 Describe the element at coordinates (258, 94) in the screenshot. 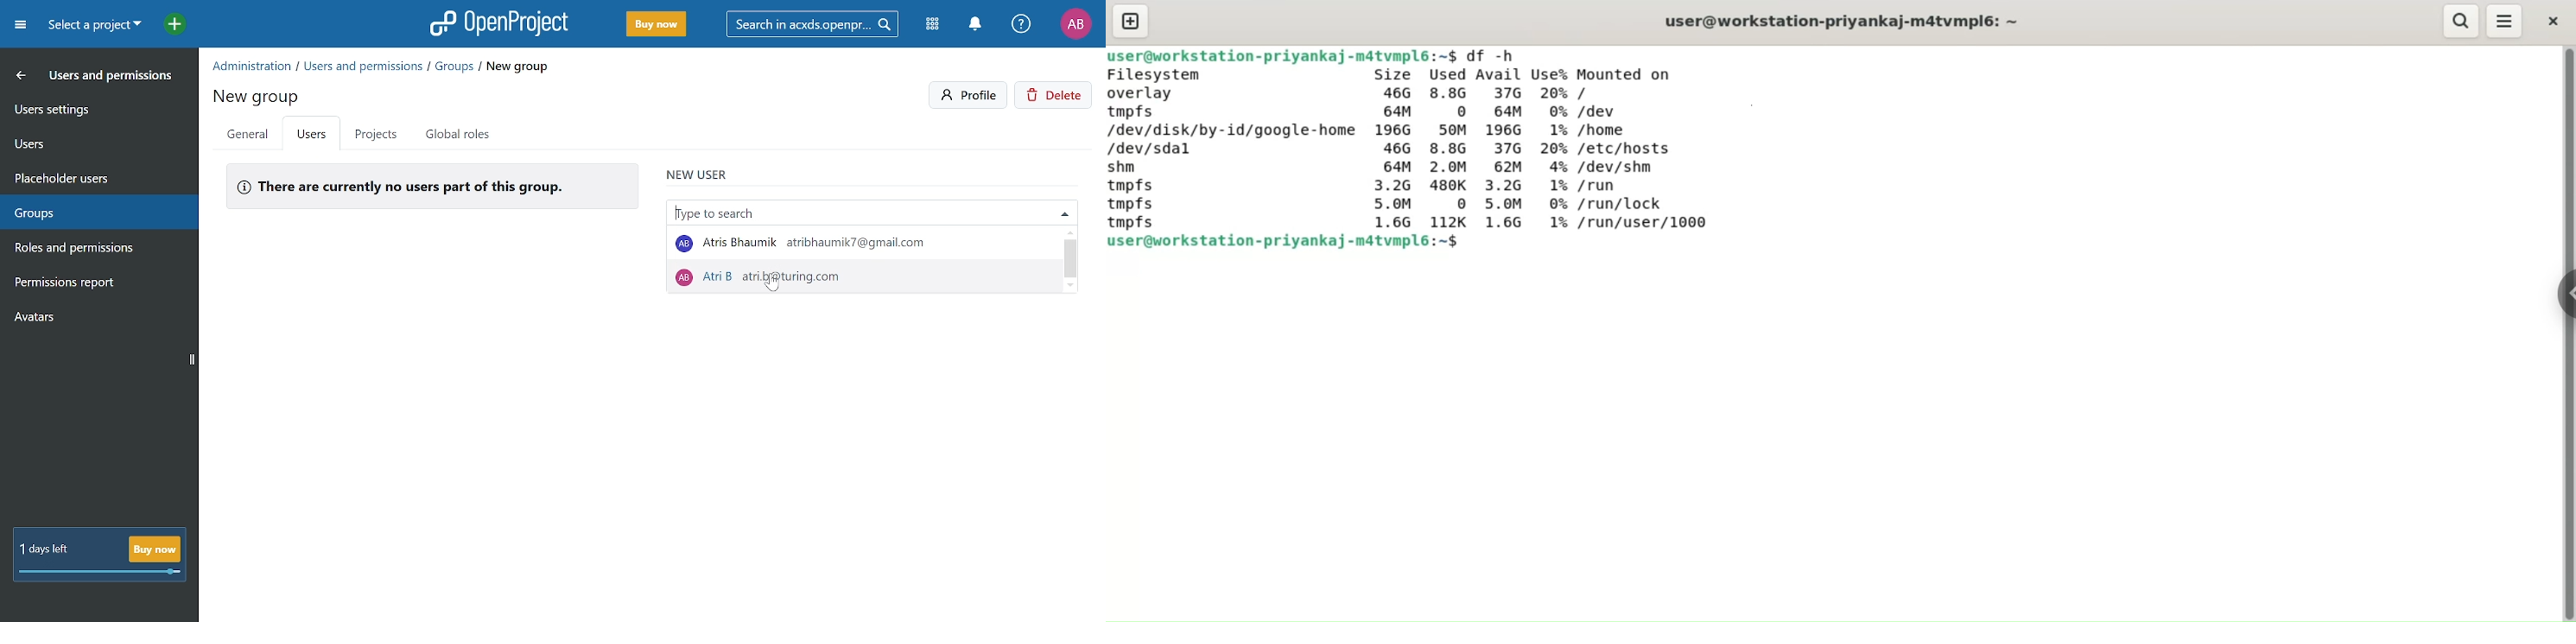

I see `new group` at that location.